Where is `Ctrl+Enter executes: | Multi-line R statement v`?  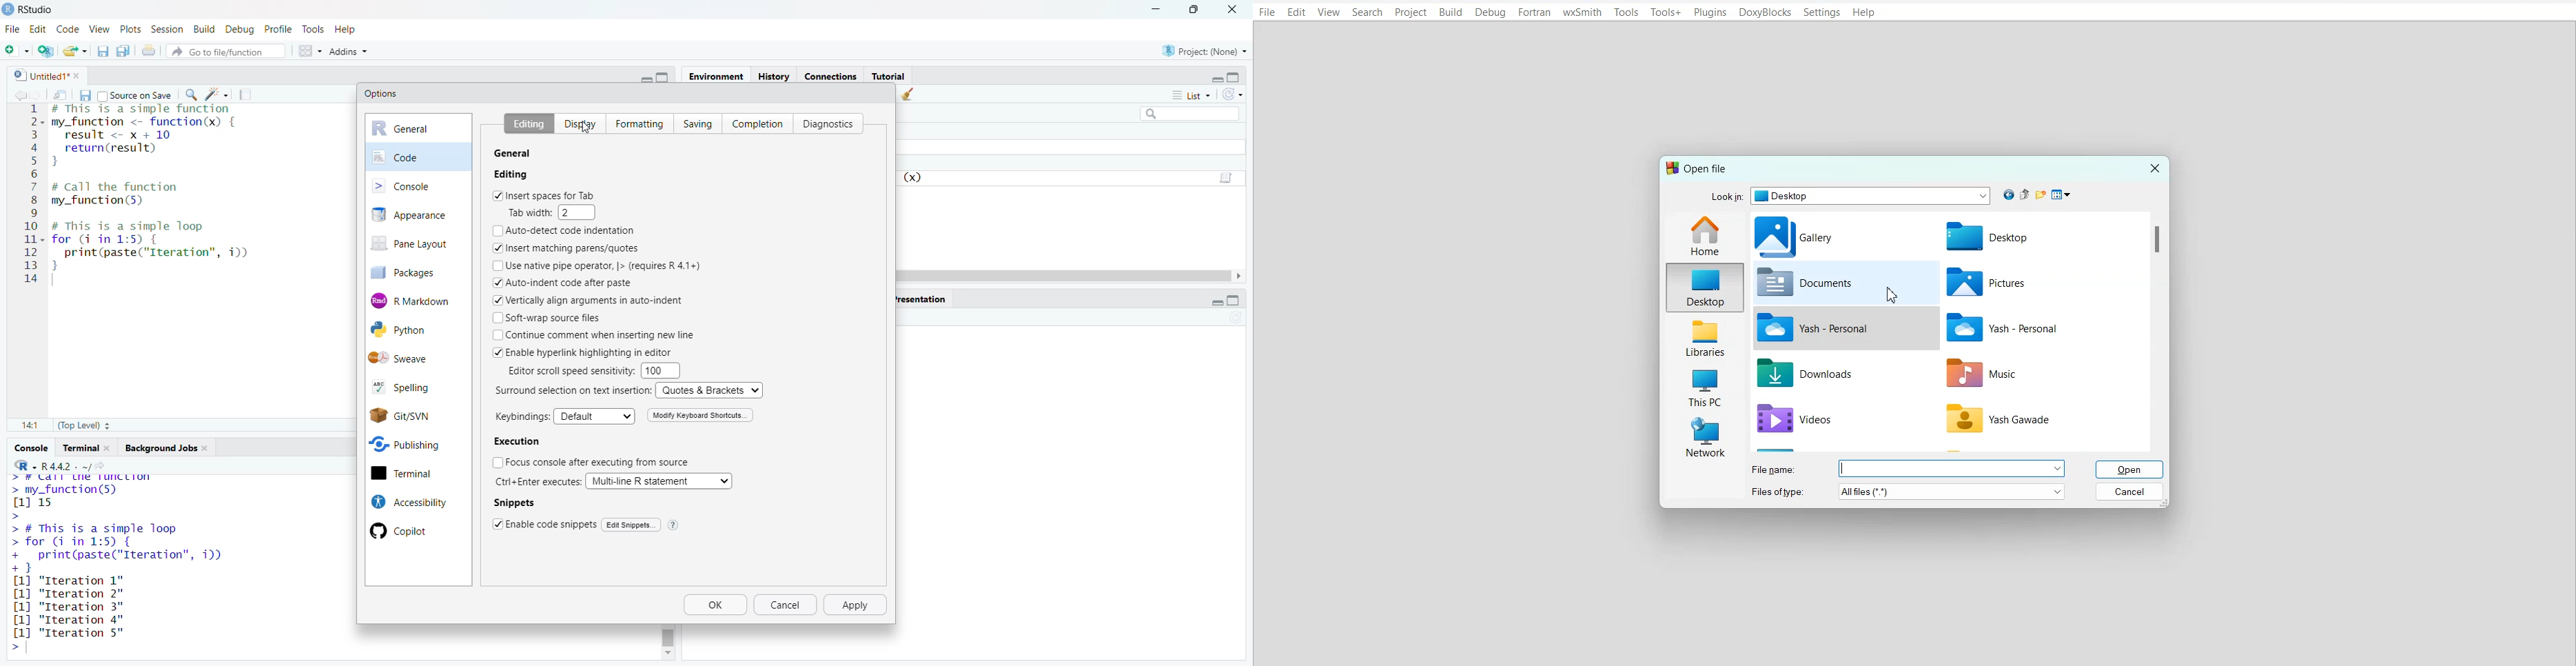
Ctrl+Enter executes: | Multi-line R statement v is located at coordinates (608, 482).